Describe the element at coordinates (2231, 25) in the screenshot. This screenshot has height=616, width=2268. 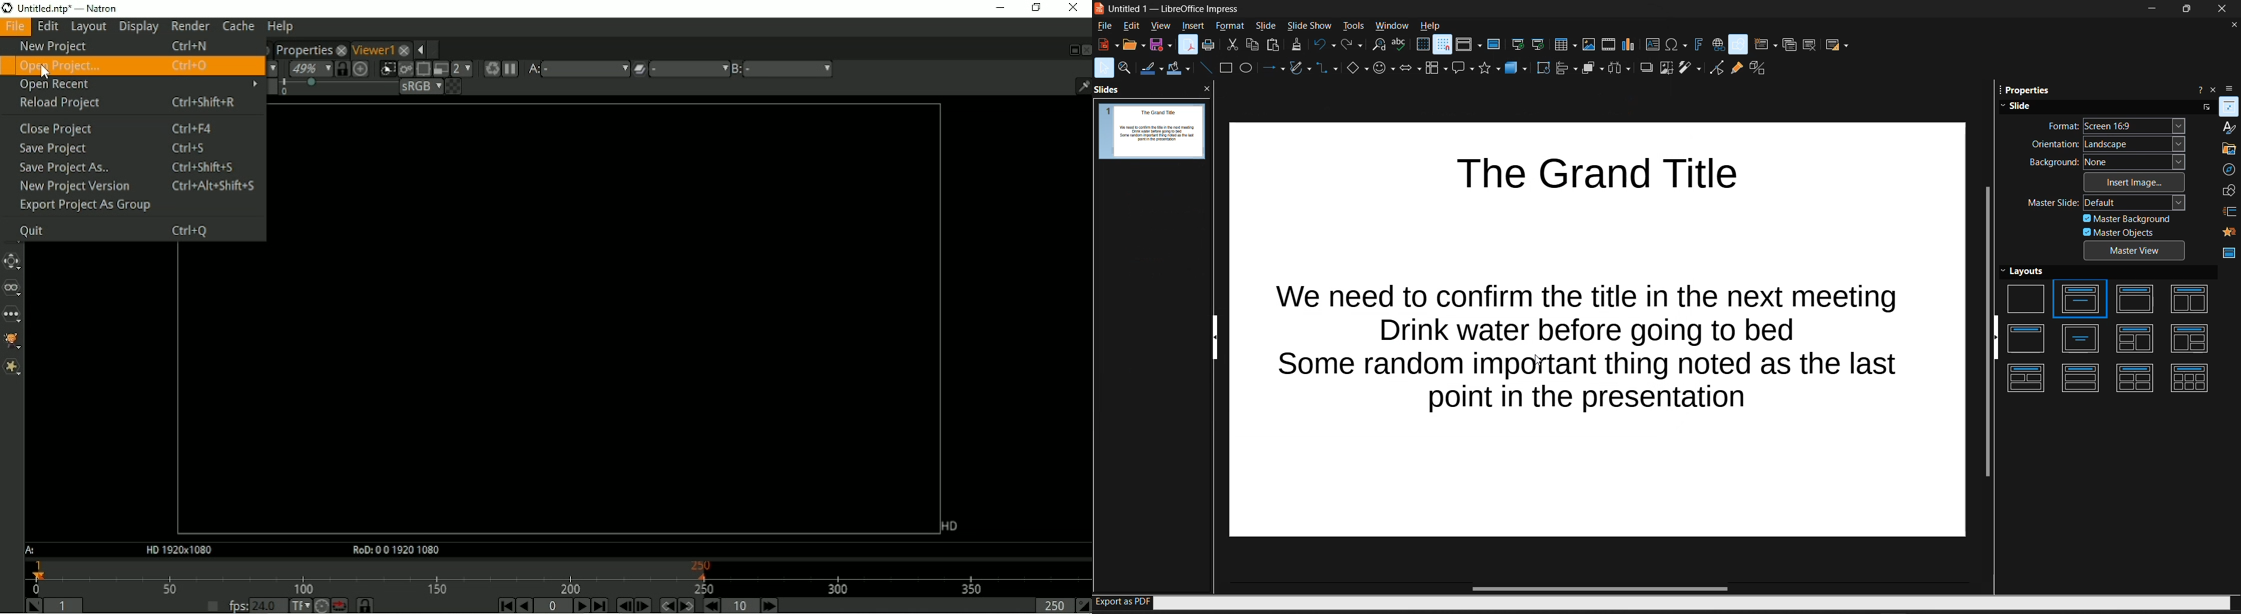
I see `close document` at that location.